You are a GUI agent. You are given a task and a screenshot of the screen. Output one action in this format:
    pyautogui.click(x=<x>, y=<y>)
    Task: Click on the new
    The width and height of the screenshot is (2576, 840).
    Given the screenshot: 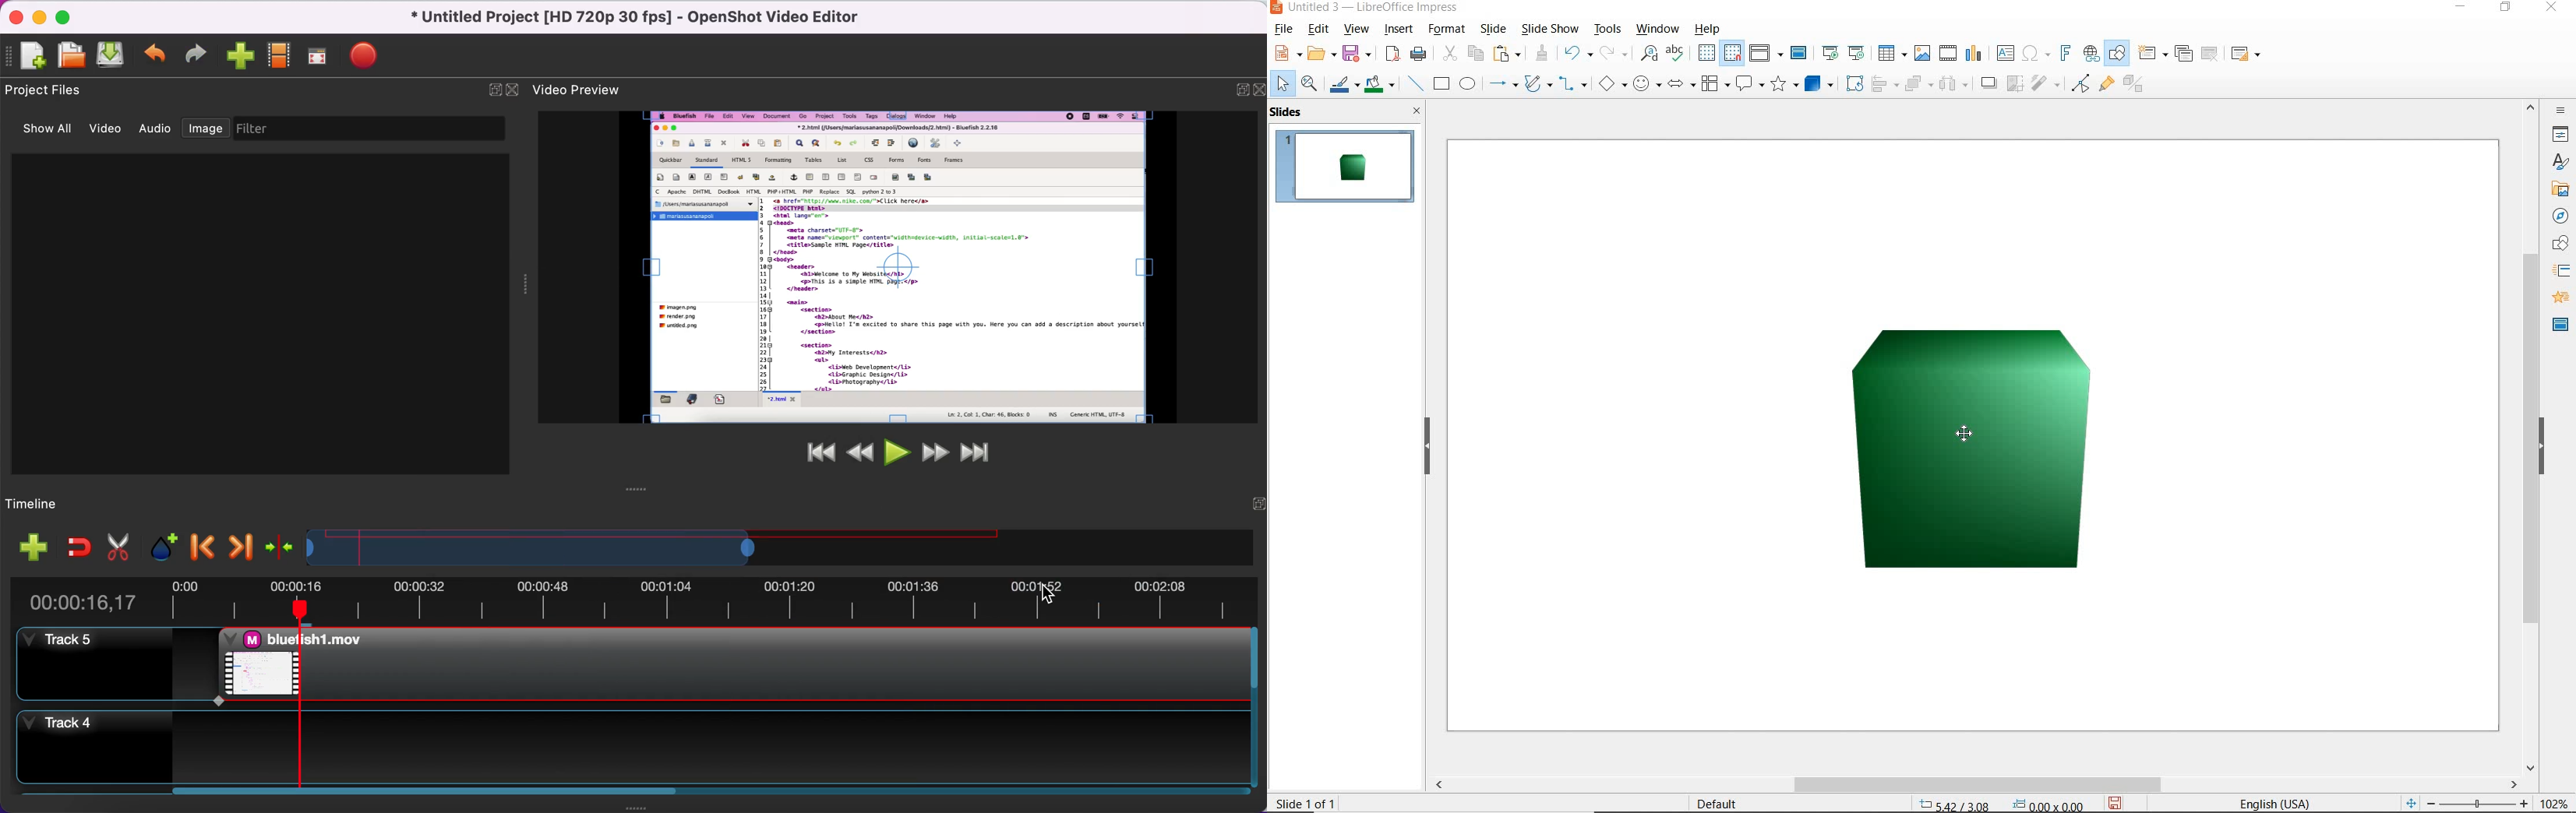 What is the action you would take?
    pyautogui.click(x=1286, y=54)
    